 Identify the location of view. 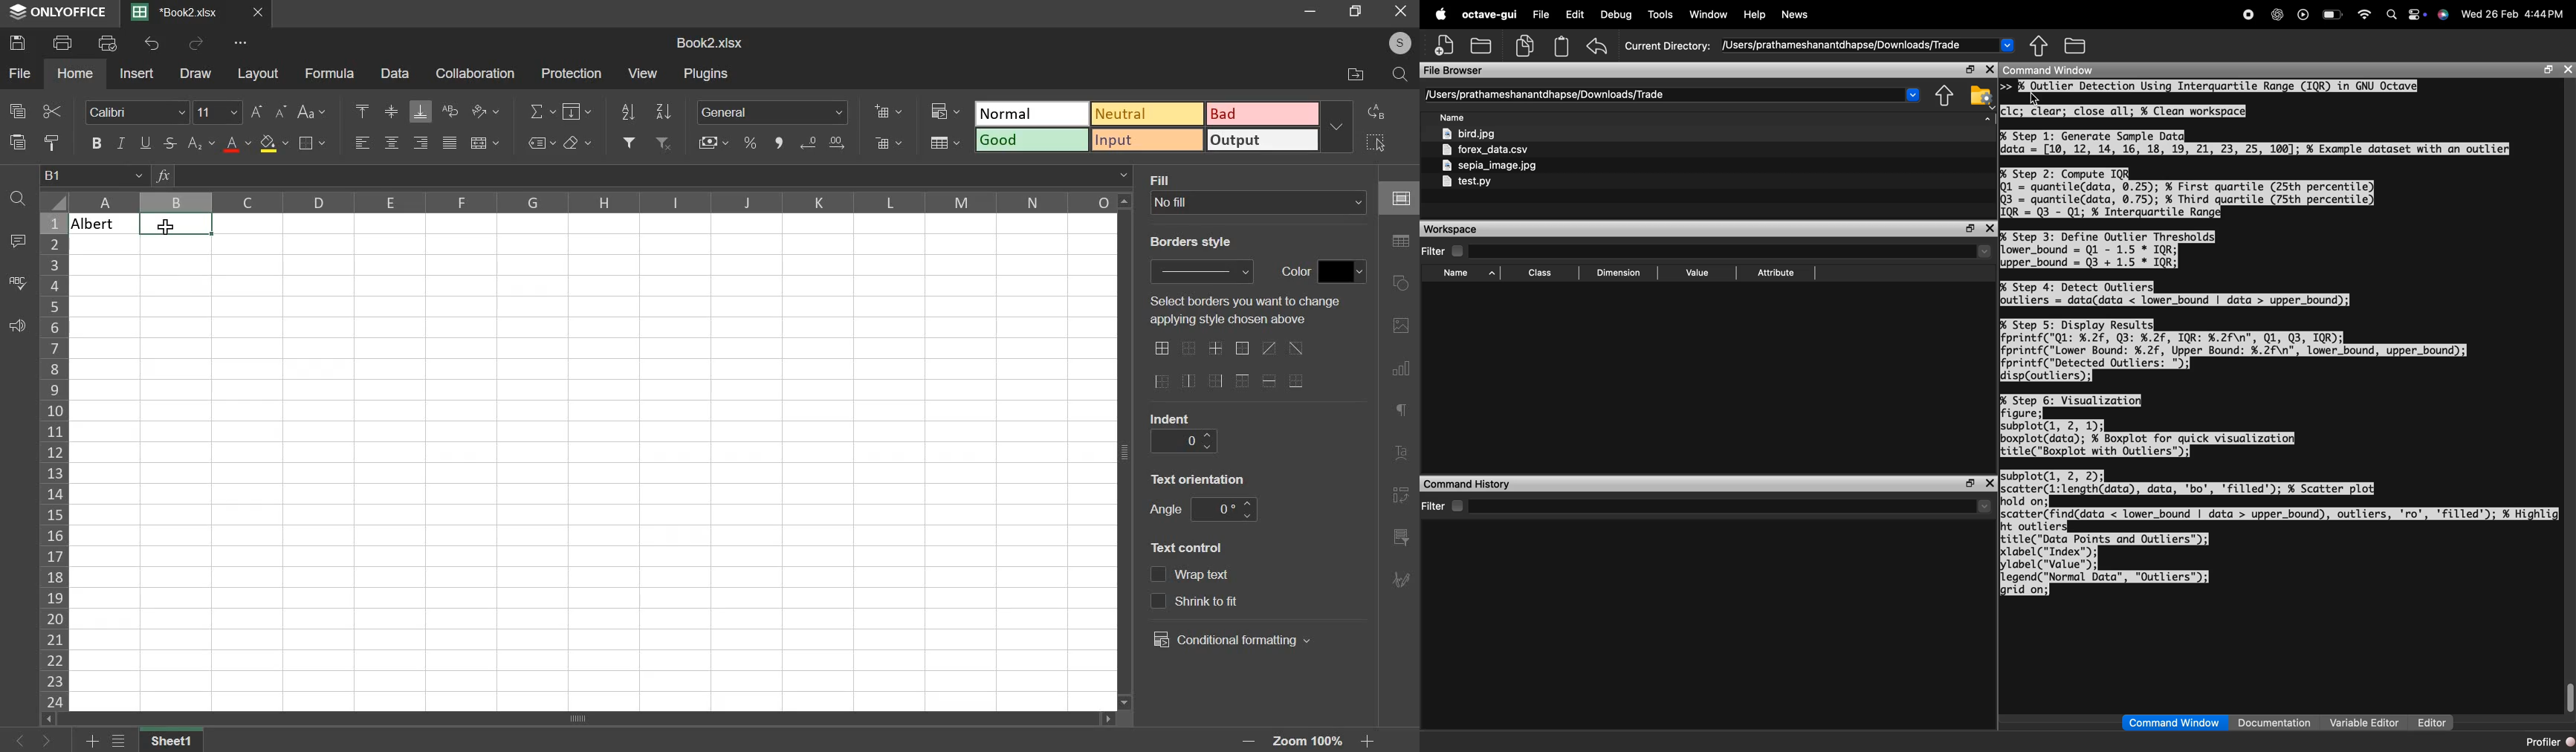
(644, 74).